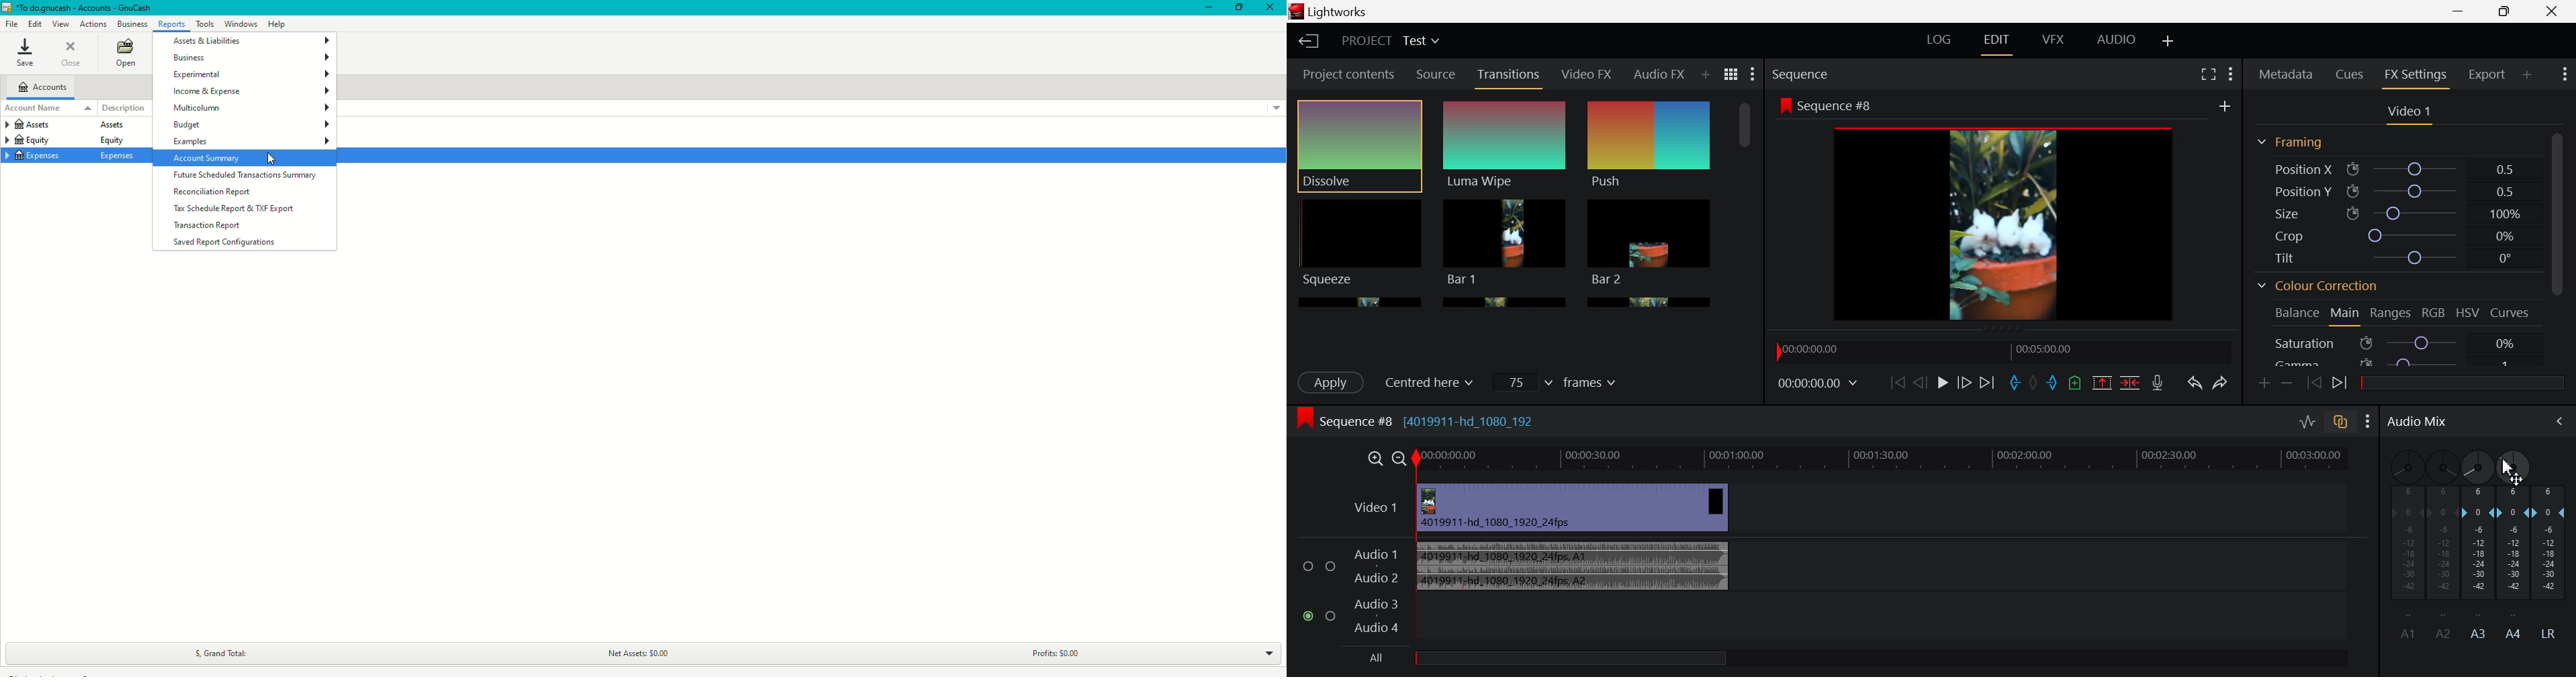  What do you see at coordinates (2487, 75) in the screenshot?
I see `Export` at bounding box center [2487, 75].